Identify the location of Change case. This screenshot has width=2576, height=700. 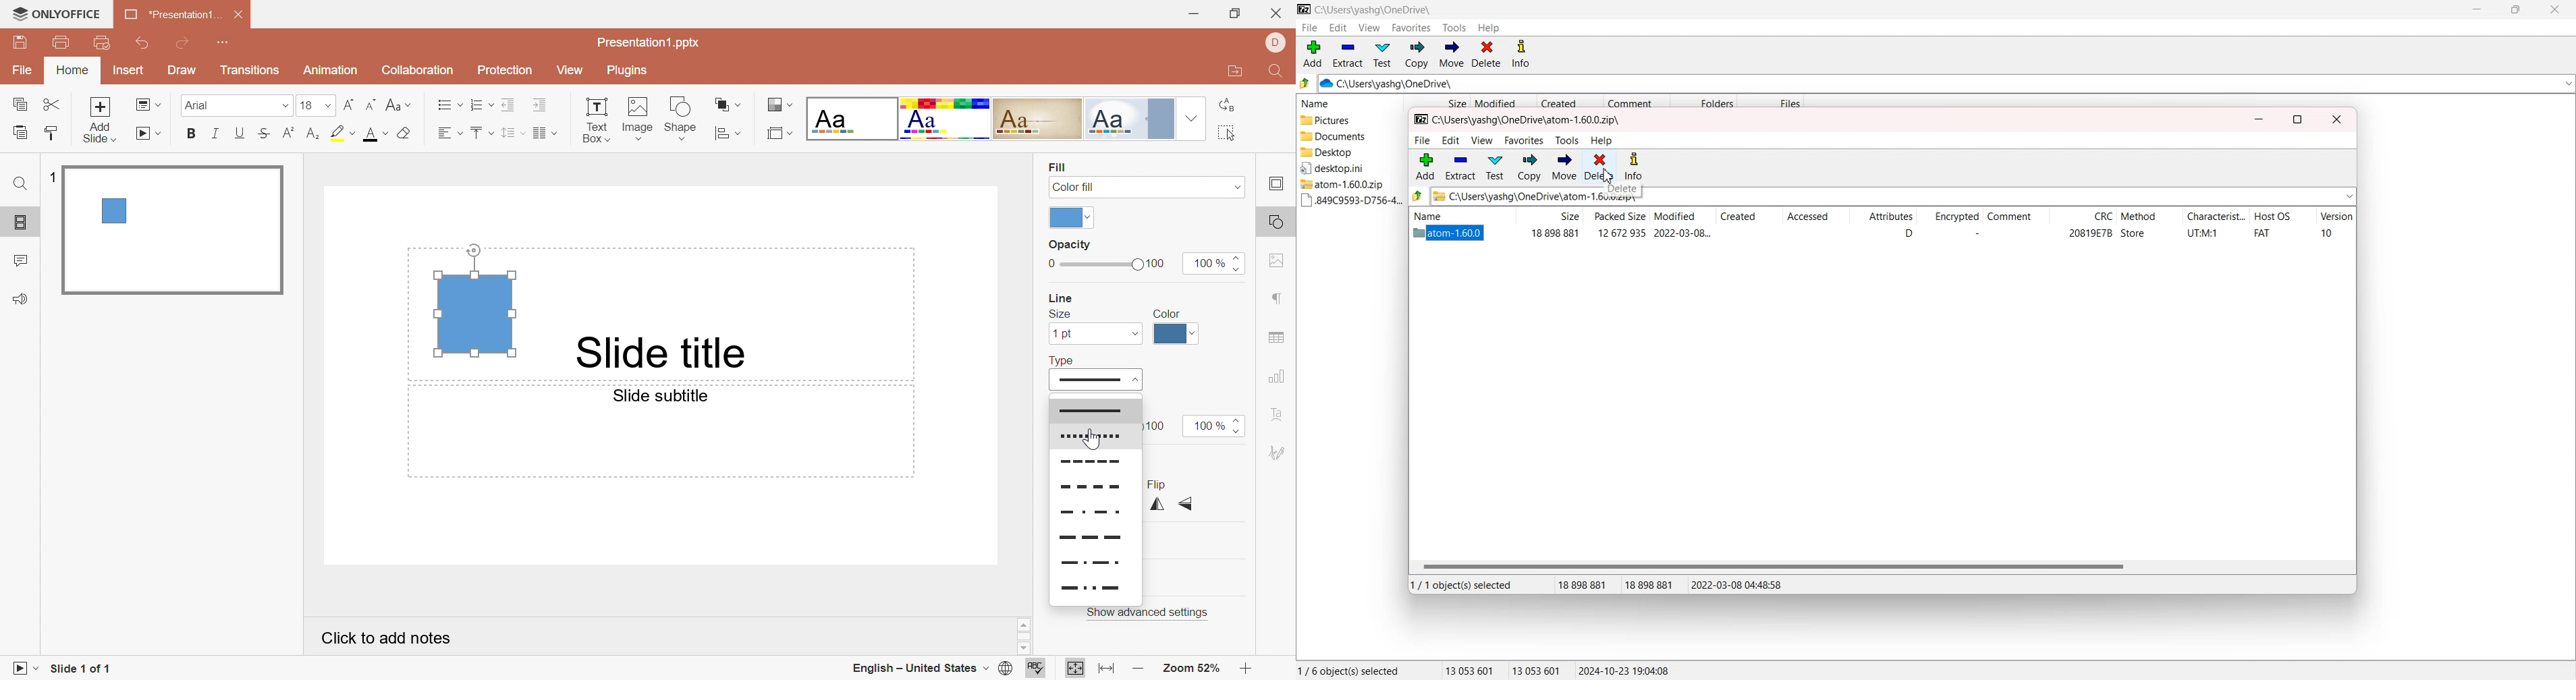
(400, 107).